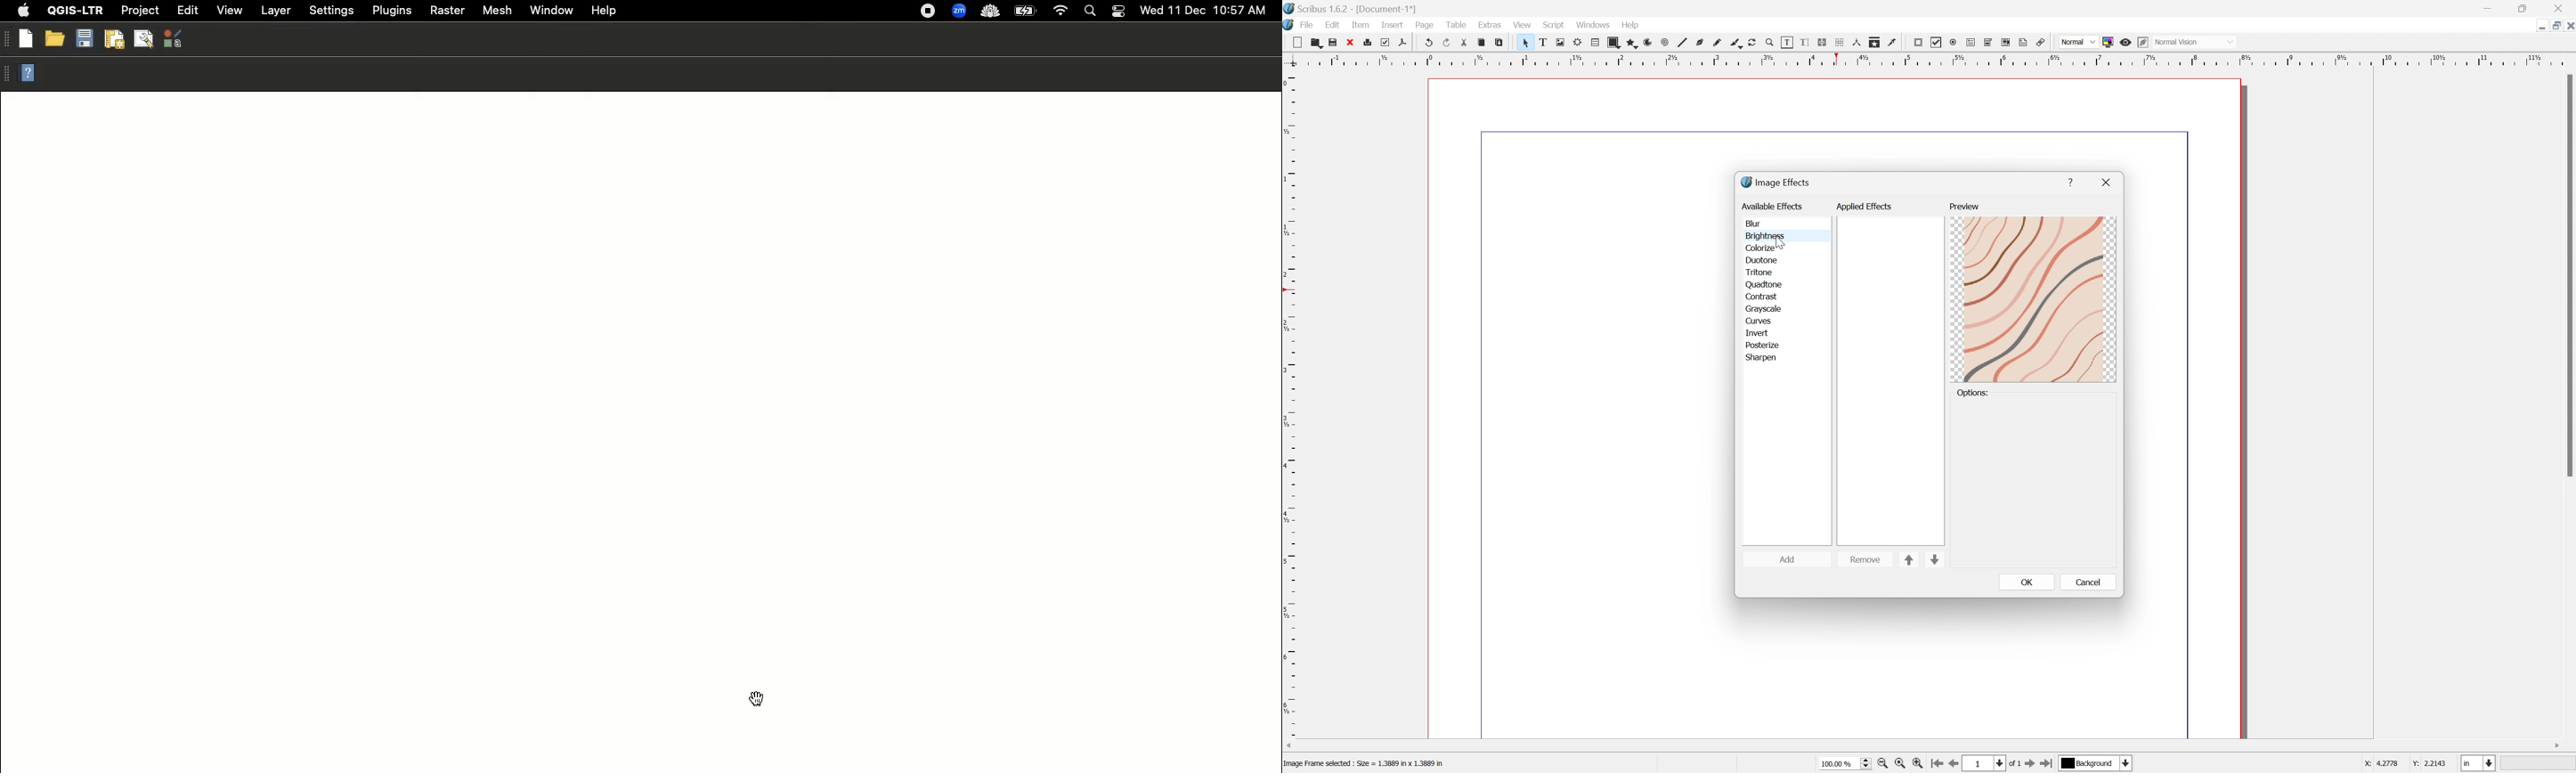 This screenshot has width=2576, height=784. What do you see at coordinates (1427, 42) in the screenshot?
I see `Undo` at bounding box center [1427, 42].